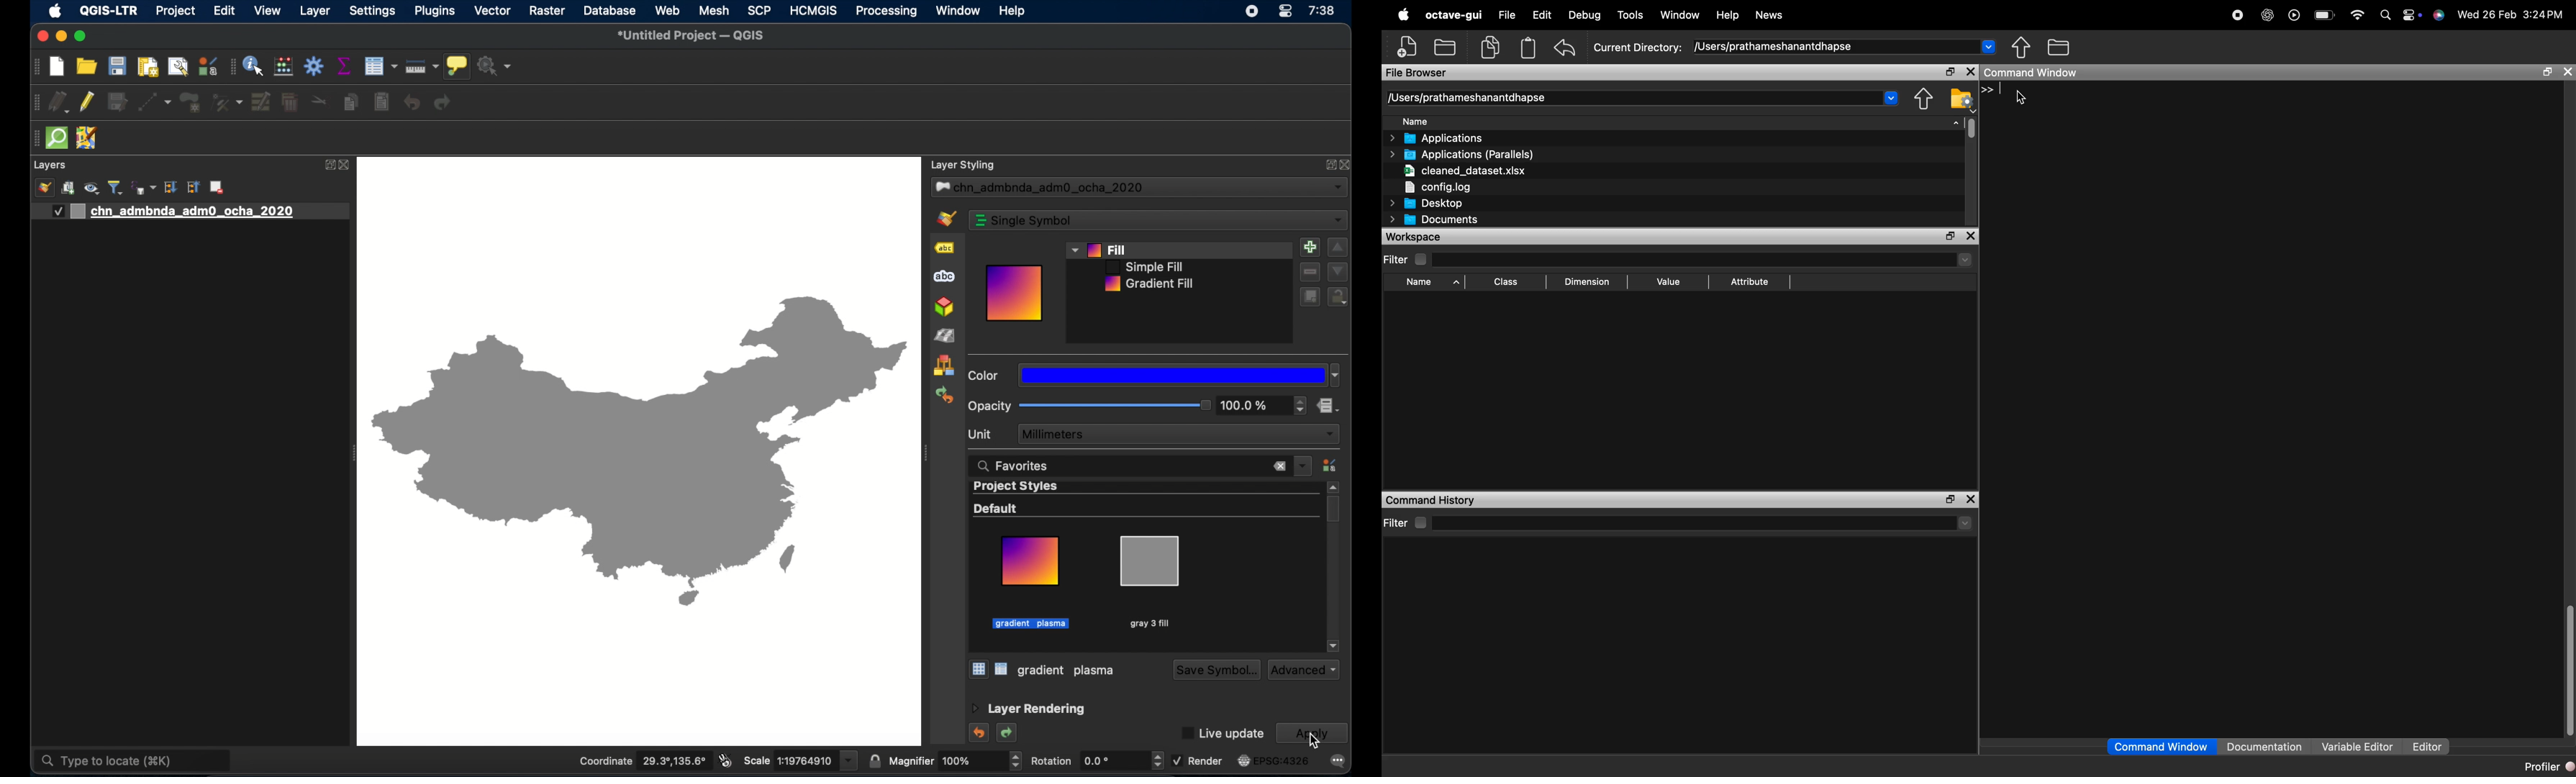 The height and width of the screenshot is (784, 2576). I want to click on siri, so click(2439, 15).